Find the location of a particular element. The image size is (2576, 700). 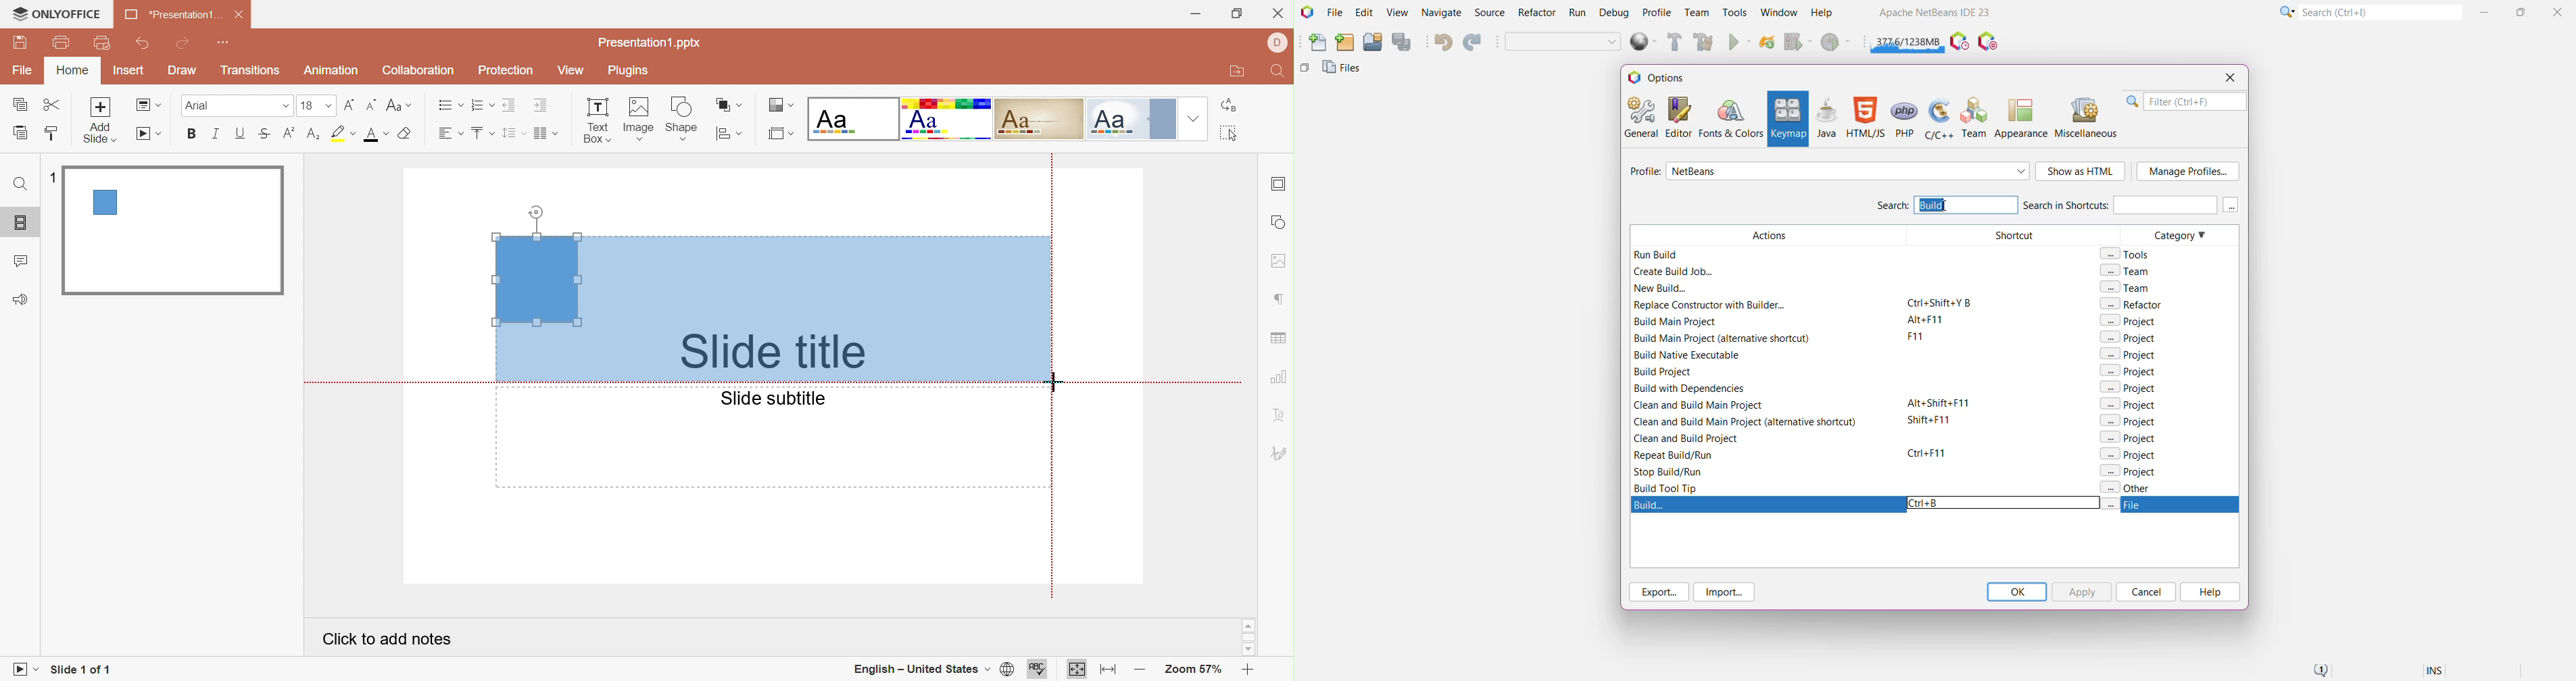

Image is located at coordinates (638, 121).